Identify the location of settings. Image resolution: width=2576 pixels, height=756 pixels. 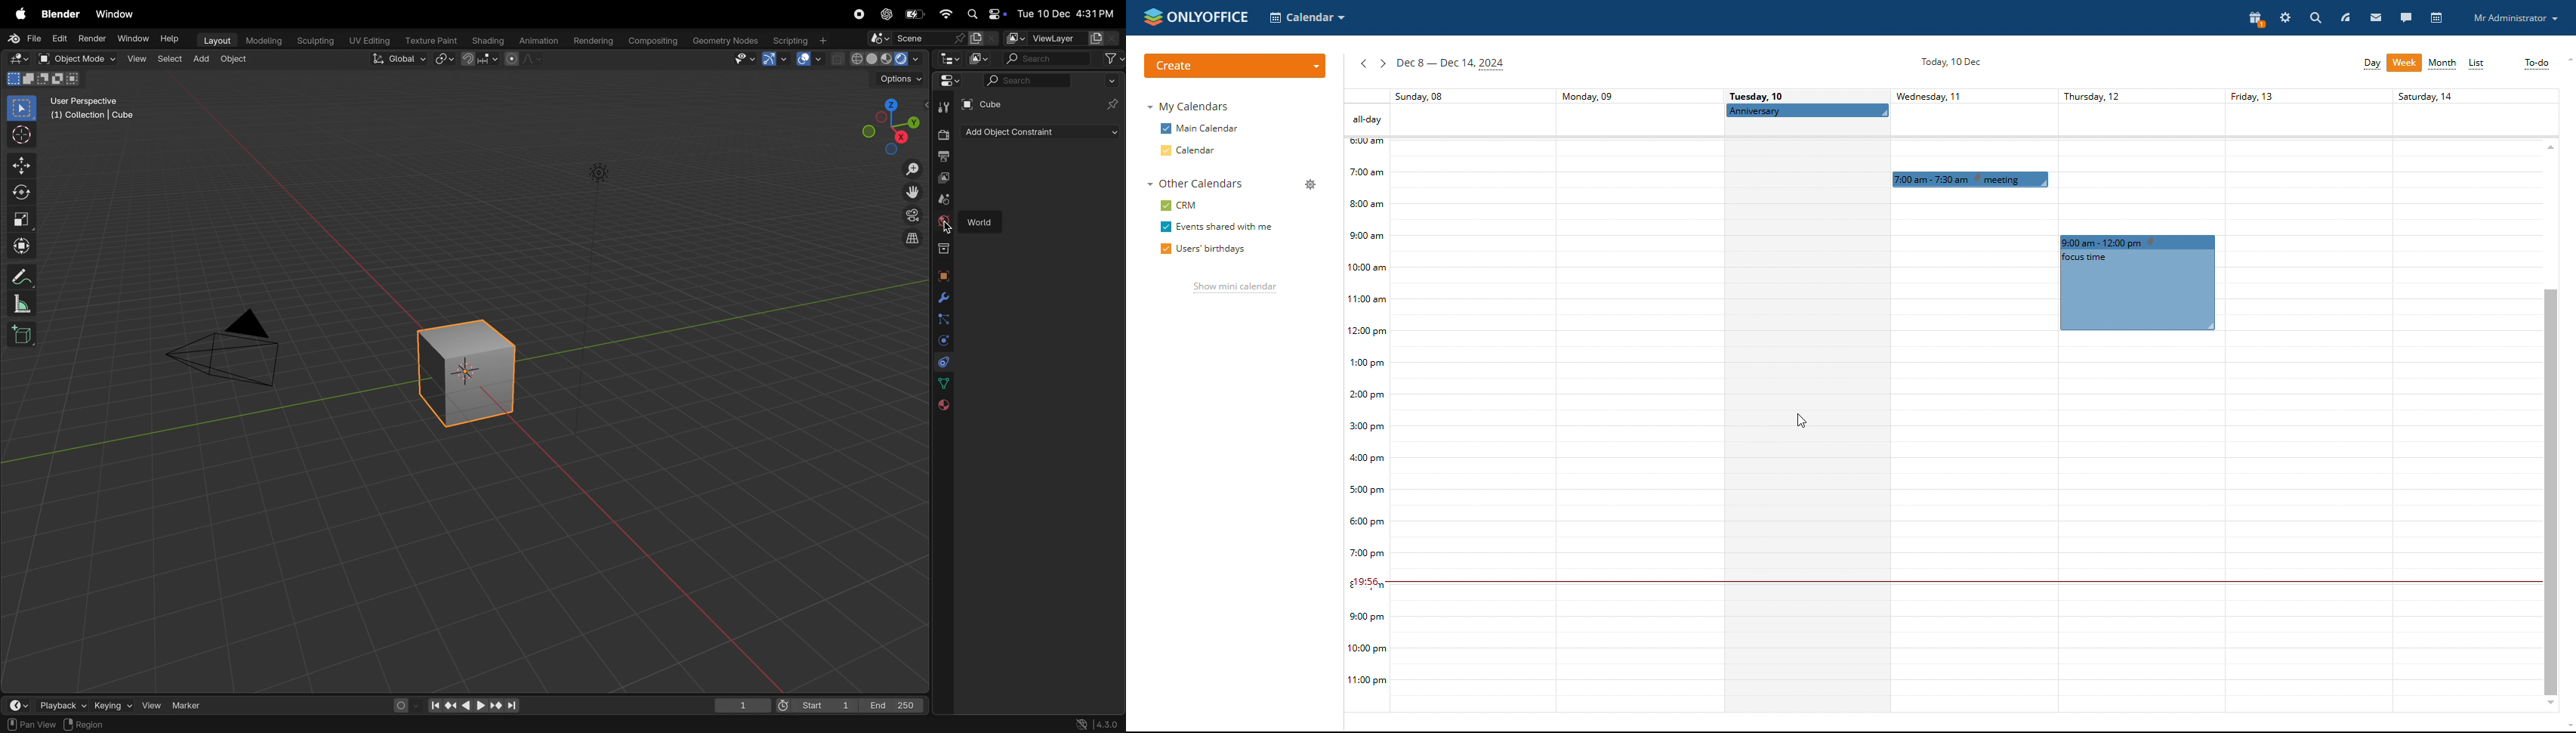
(2284, 18).